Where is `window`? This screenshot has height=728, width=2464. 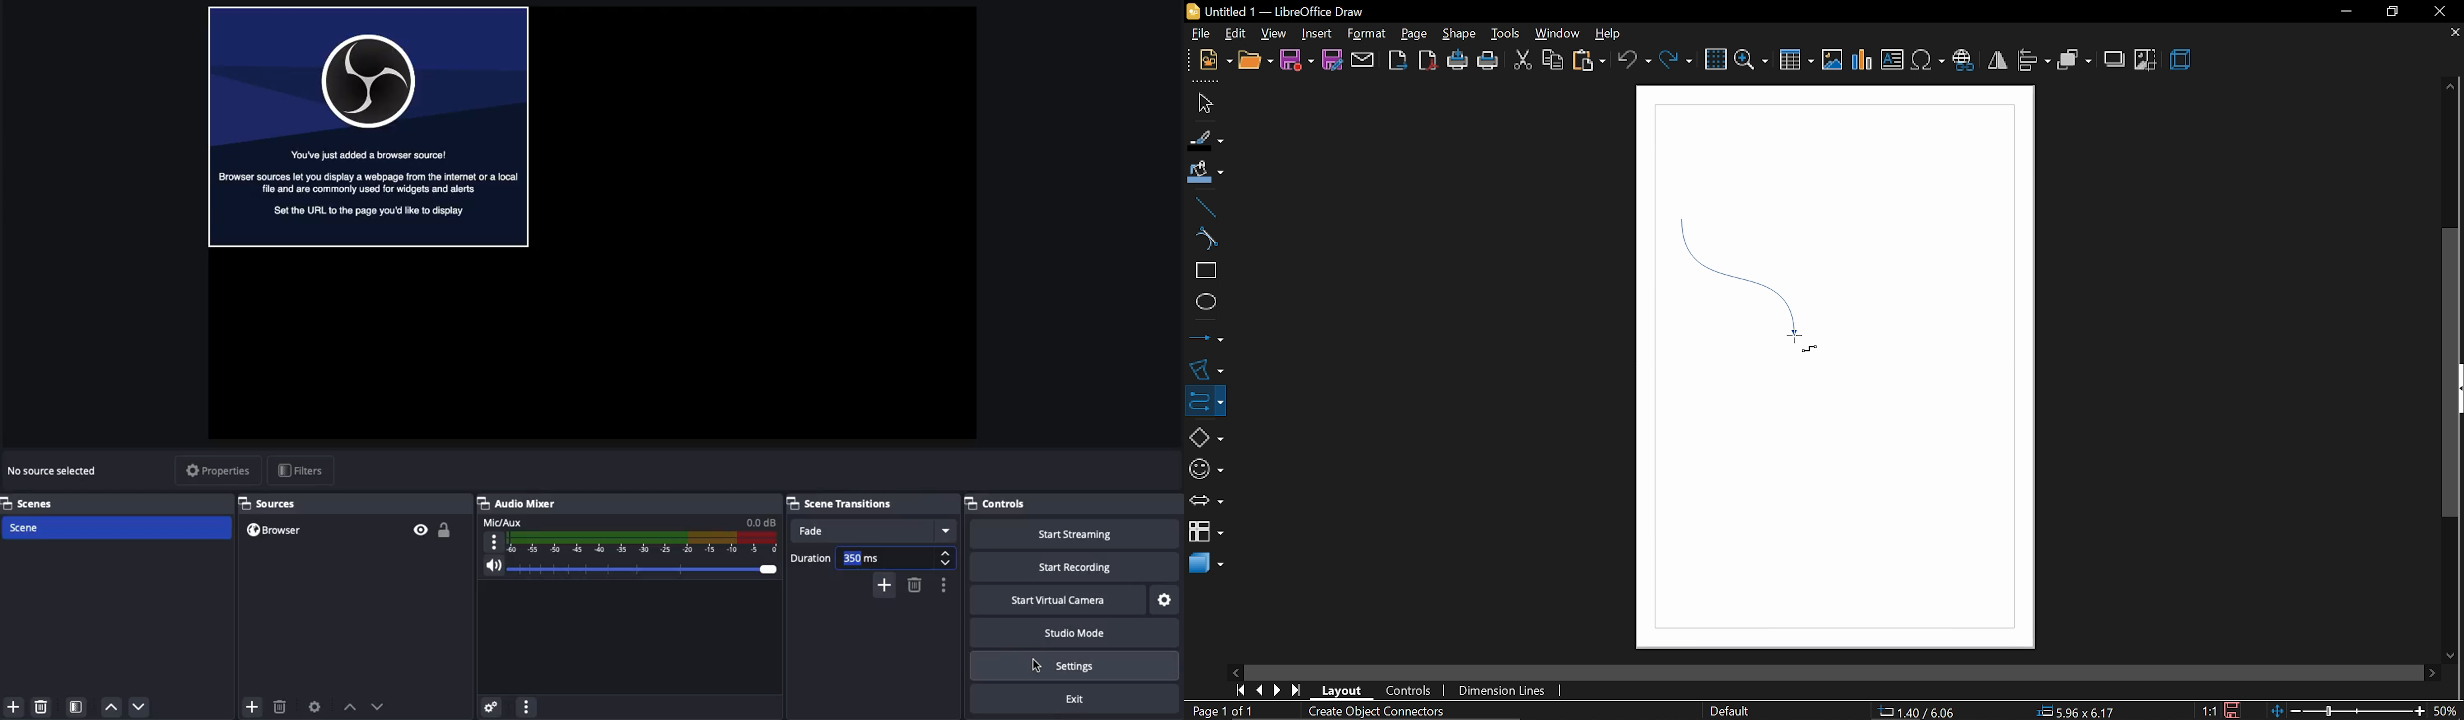 window is located at coordinates (1555, 34).